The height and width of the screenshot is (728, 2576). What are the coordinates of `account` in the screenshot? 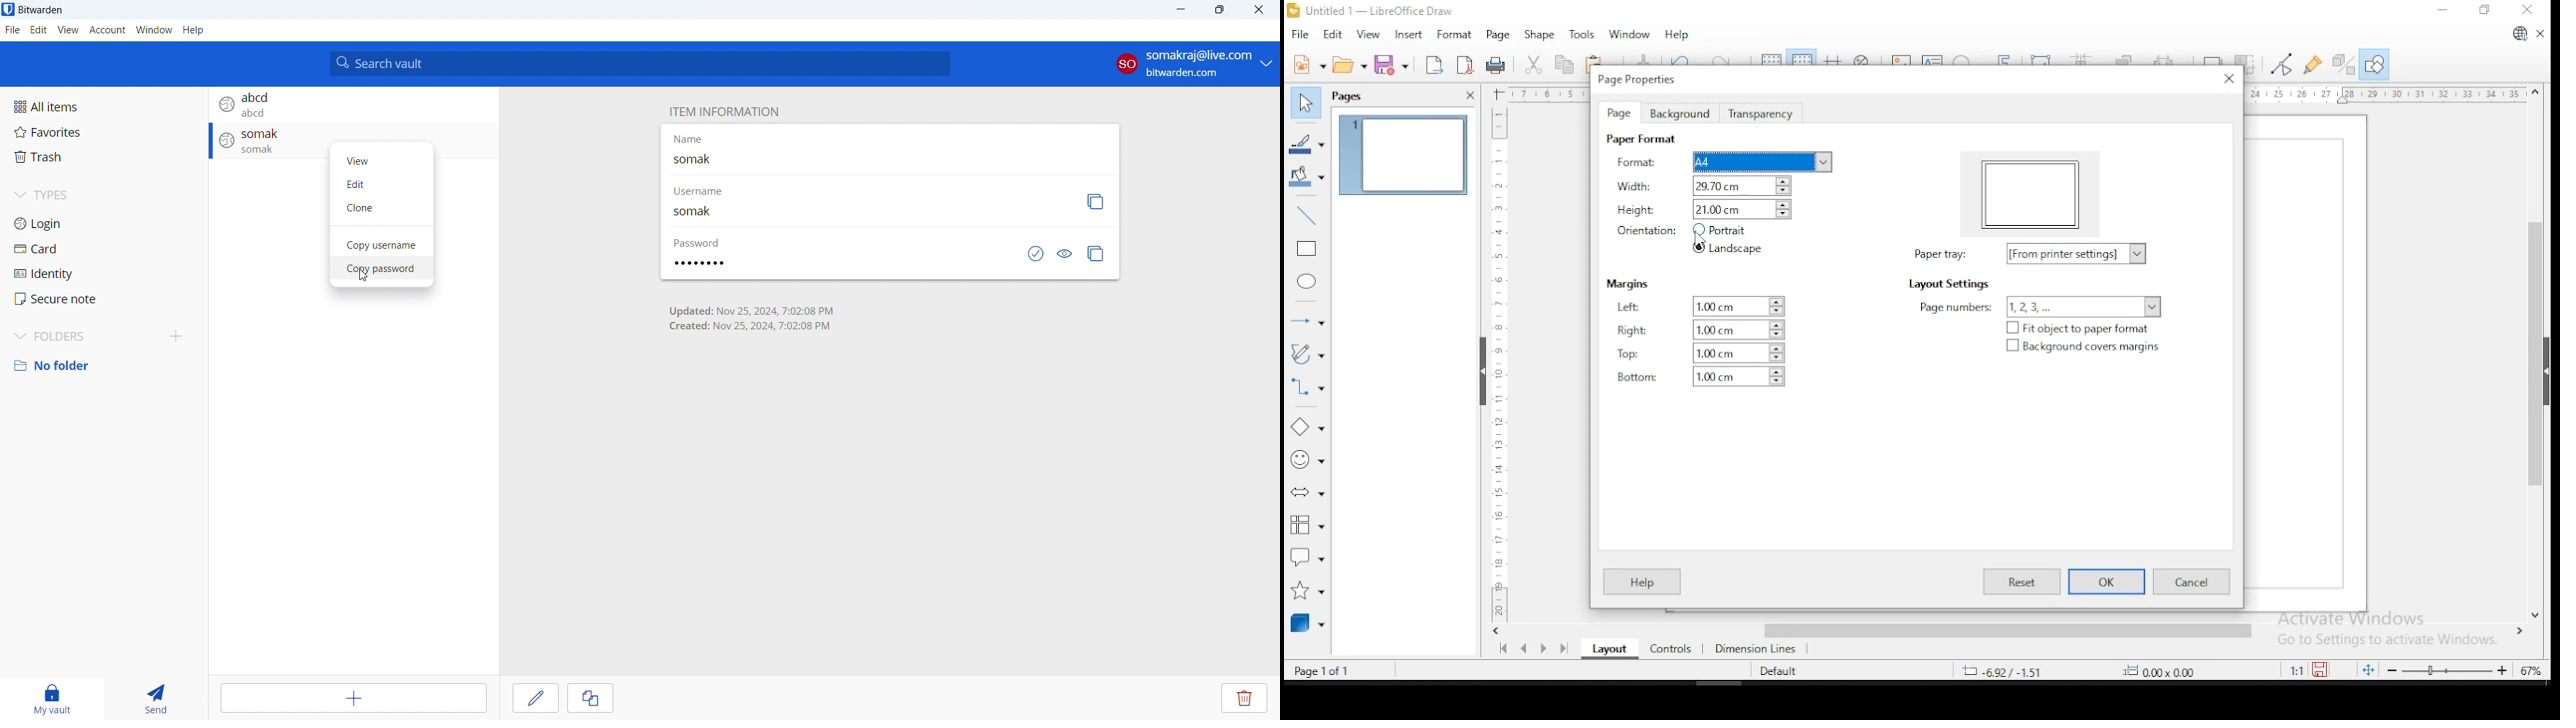 It's located at (107, 30).